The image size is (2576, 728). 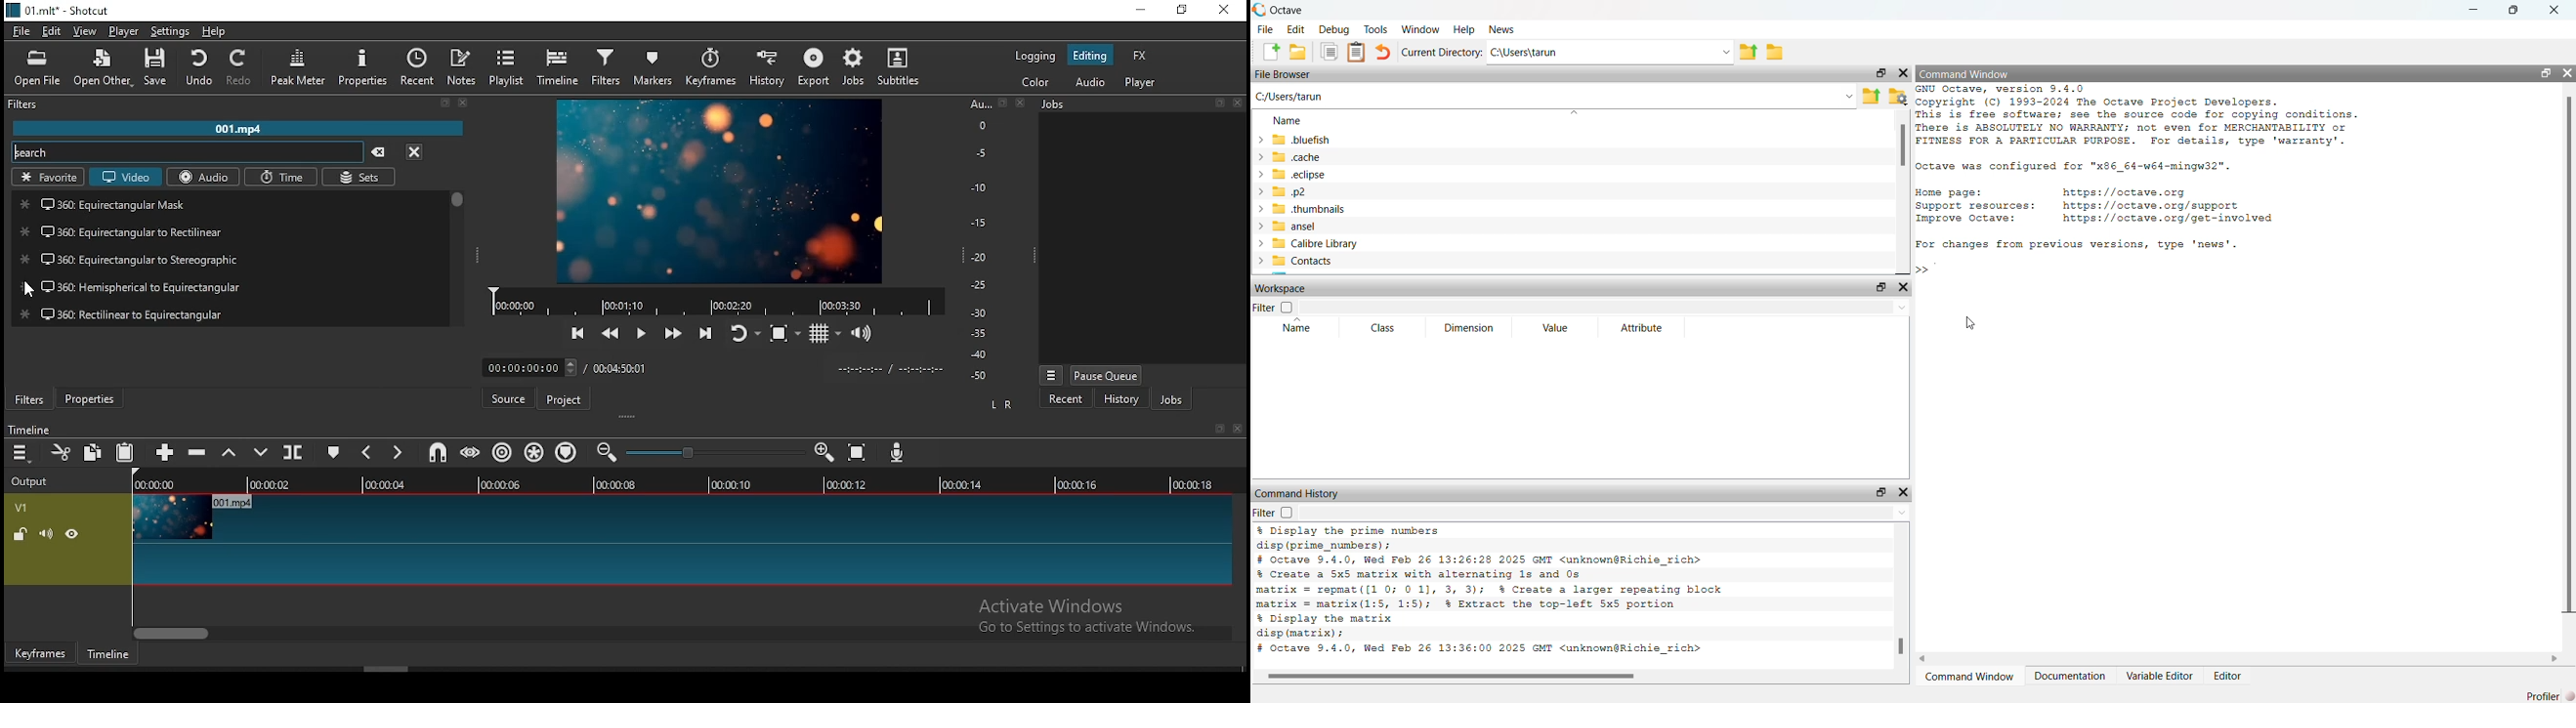 What do you see at coordinates (90, 399) in the screenshot?
I see `properties` at bounding box center [90, 399].